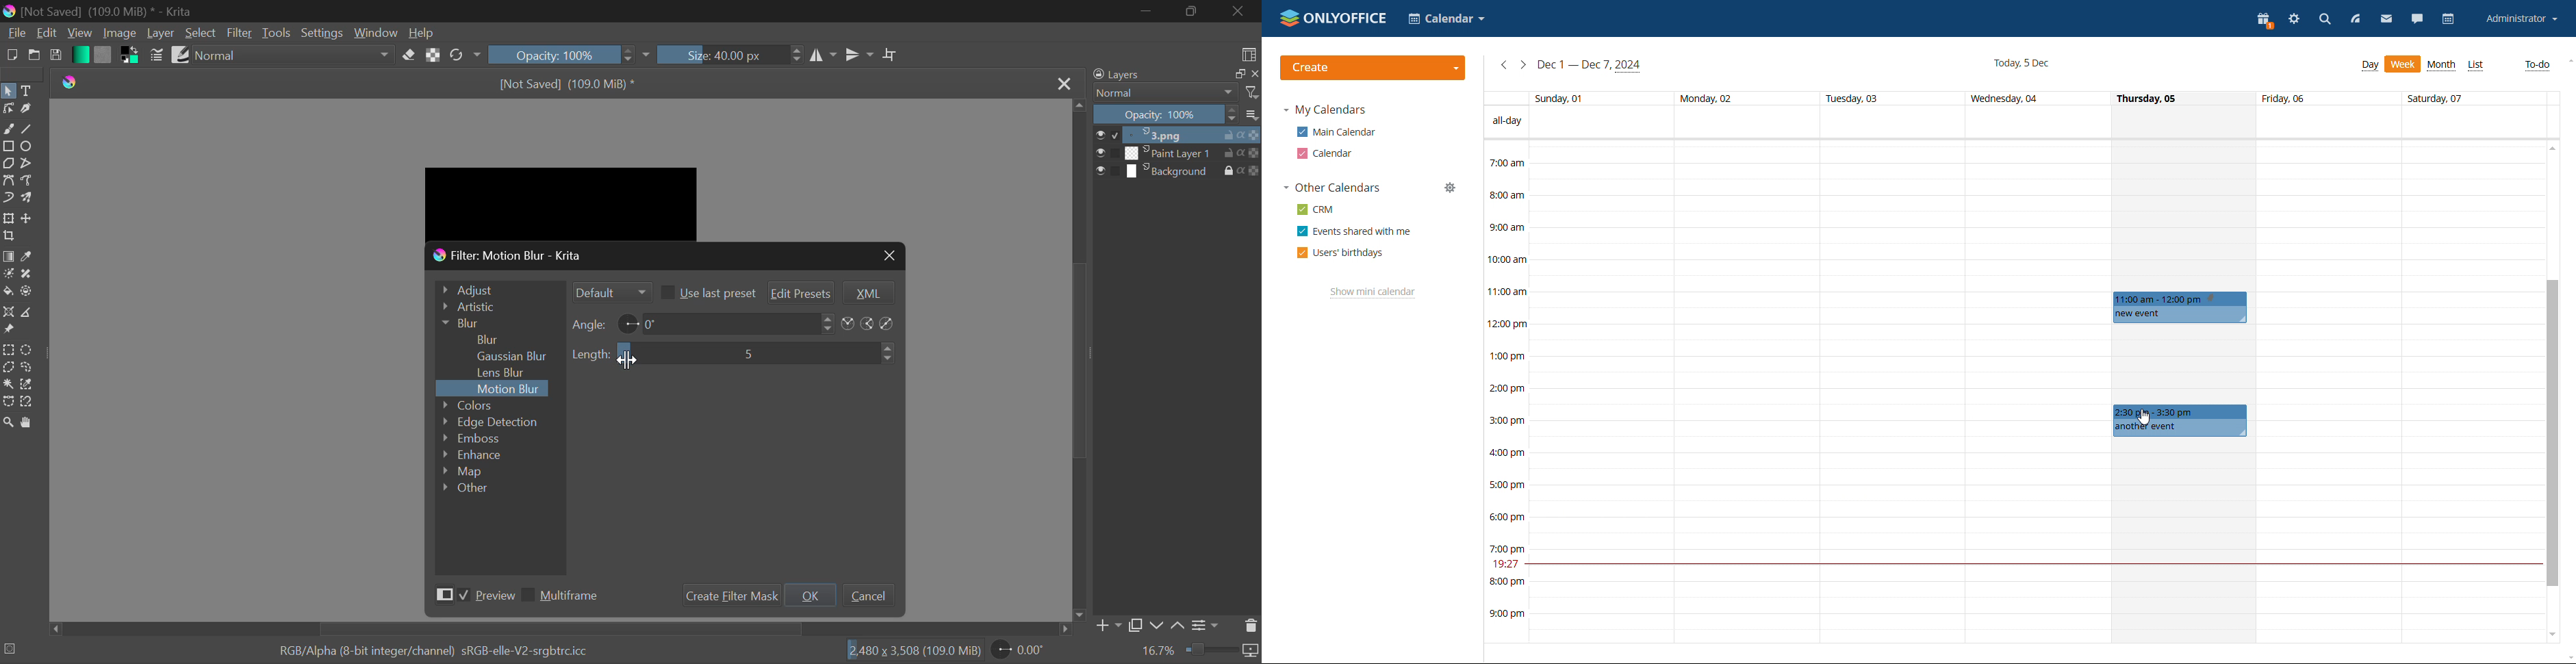 This screenshot has height=672, width=2576. I want to click on Filter: Motion Blur - Krita, so click(509, 256).